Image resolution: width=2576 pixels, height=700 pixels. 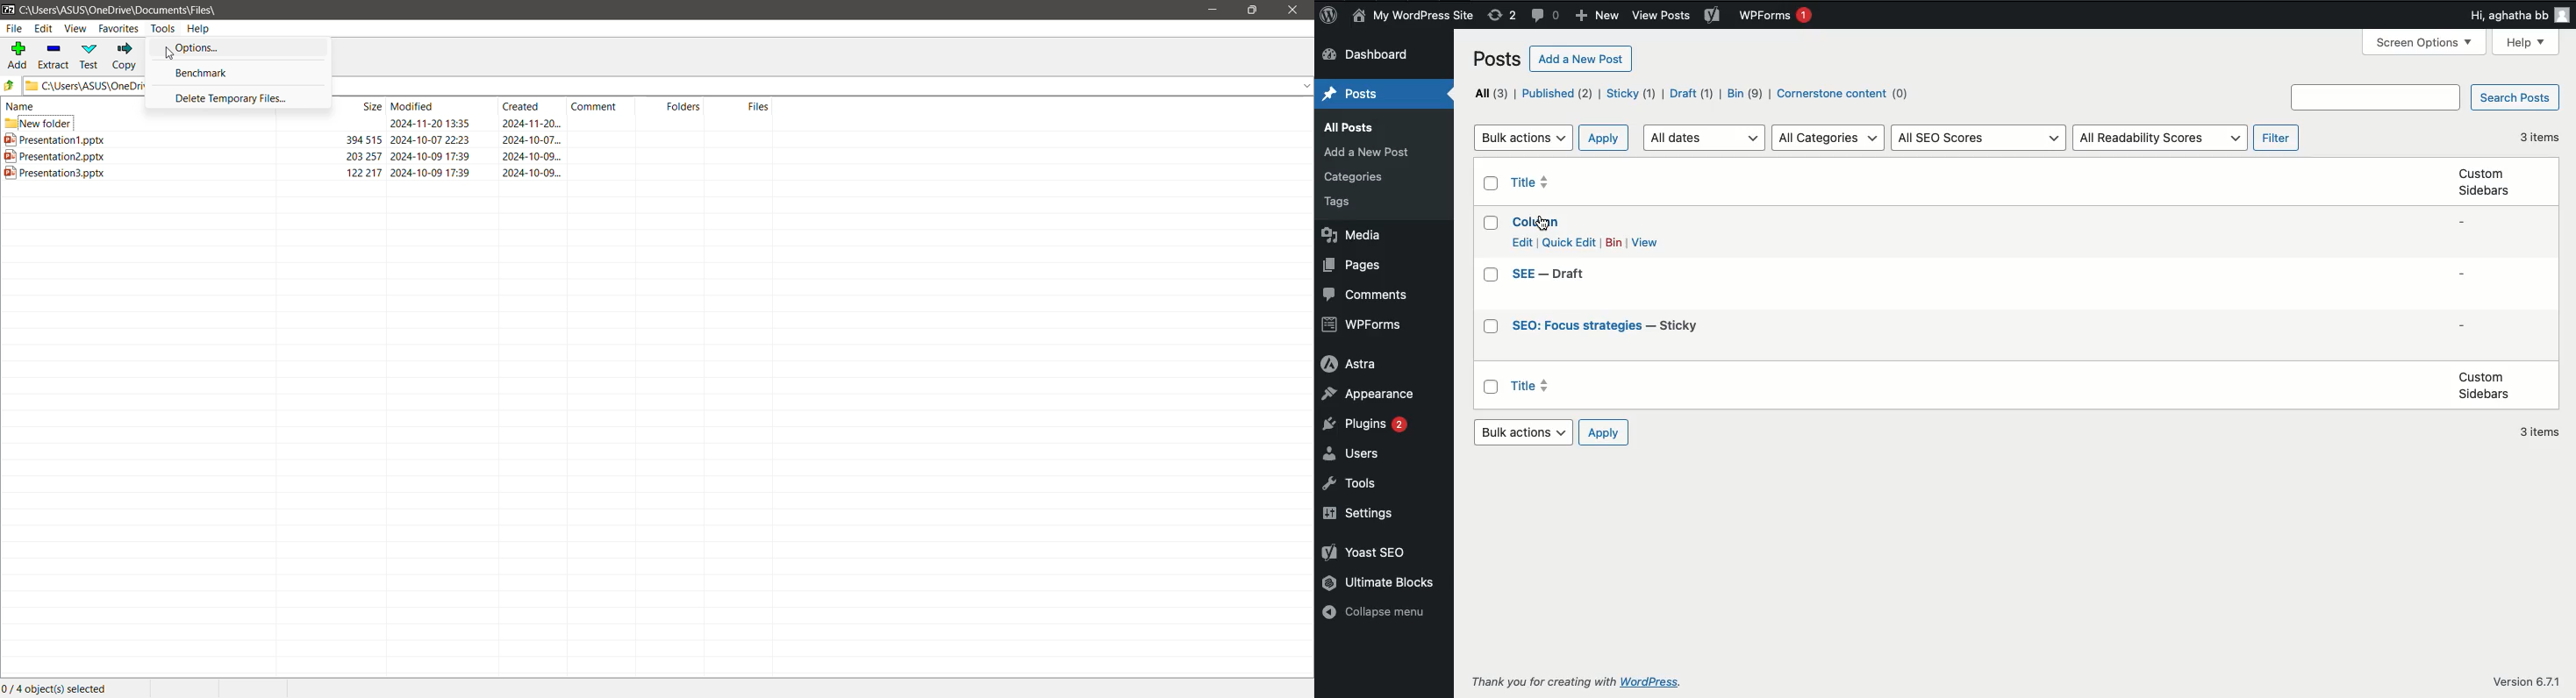 I want to click on Presentation3.pptx, so click(x=396, y=176).